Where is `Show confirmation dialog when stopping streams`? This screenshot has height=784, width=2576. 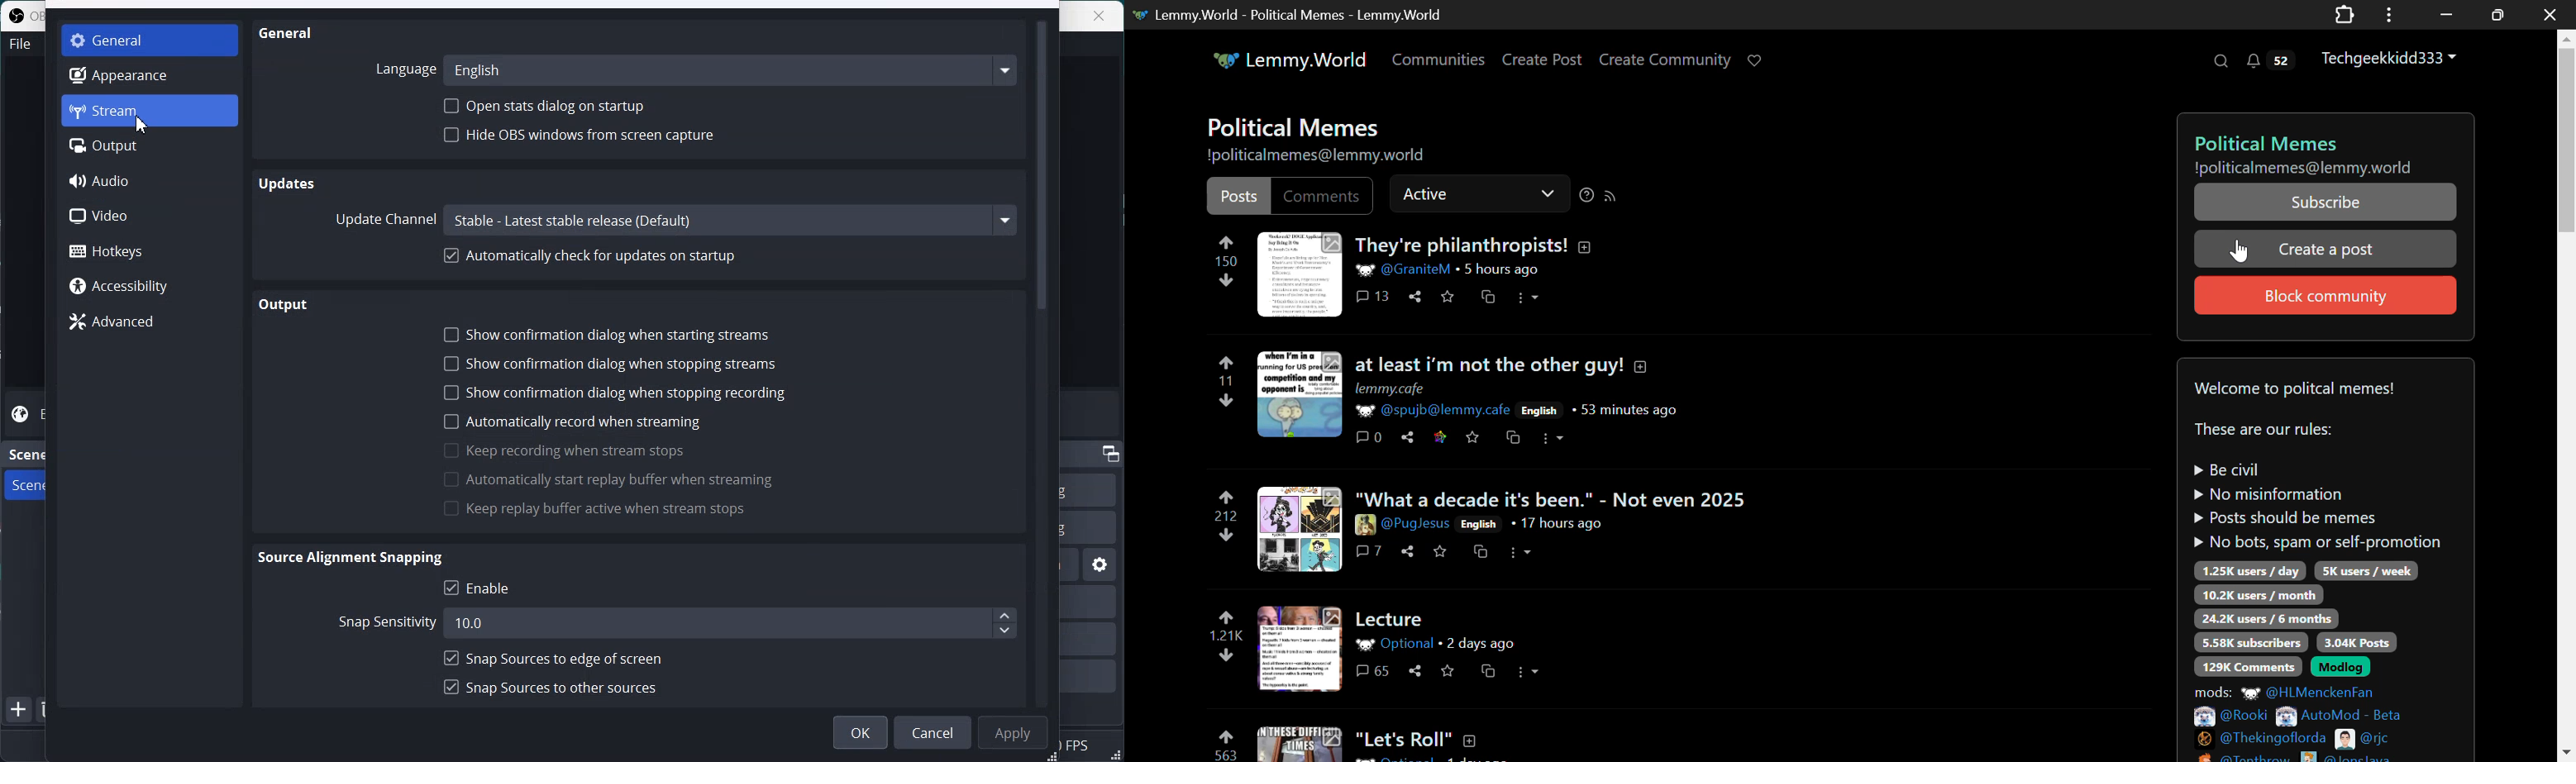 Show confirmation dialog when stopping streams is located at coordinates (609, 364).